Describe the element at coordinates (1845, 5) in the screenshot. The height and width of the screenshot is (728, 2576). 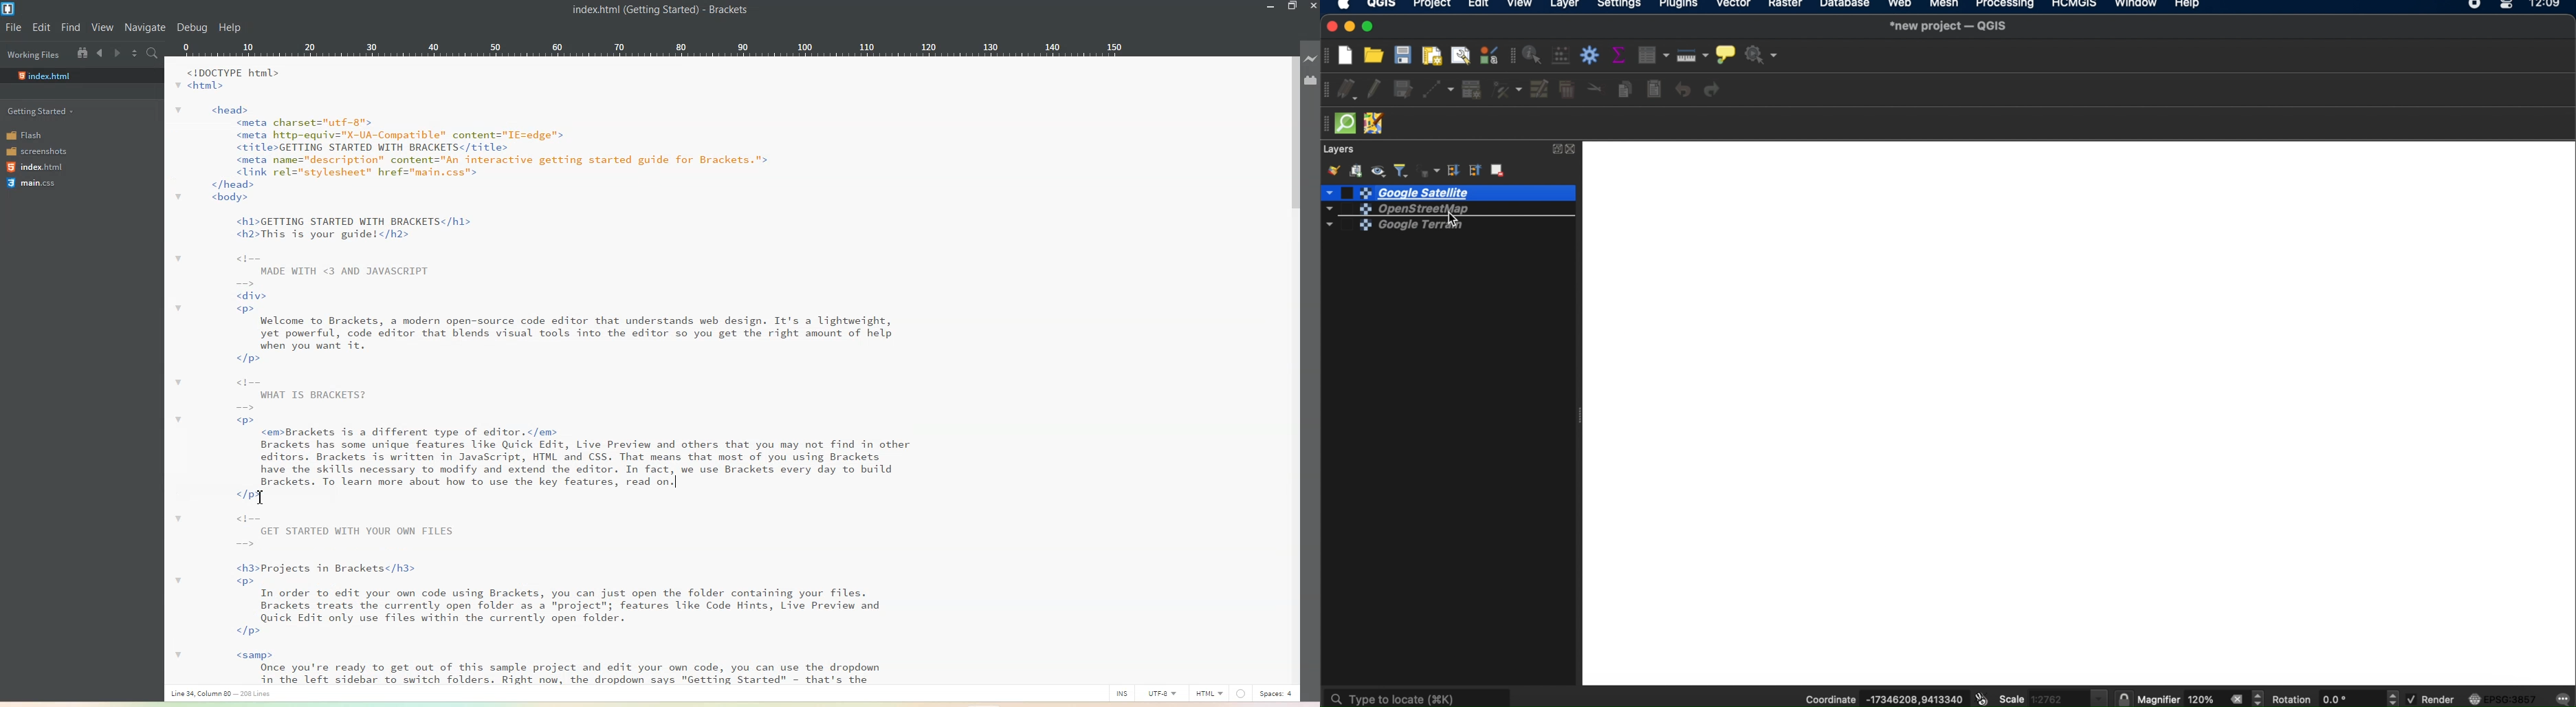
I see `database` at that location.